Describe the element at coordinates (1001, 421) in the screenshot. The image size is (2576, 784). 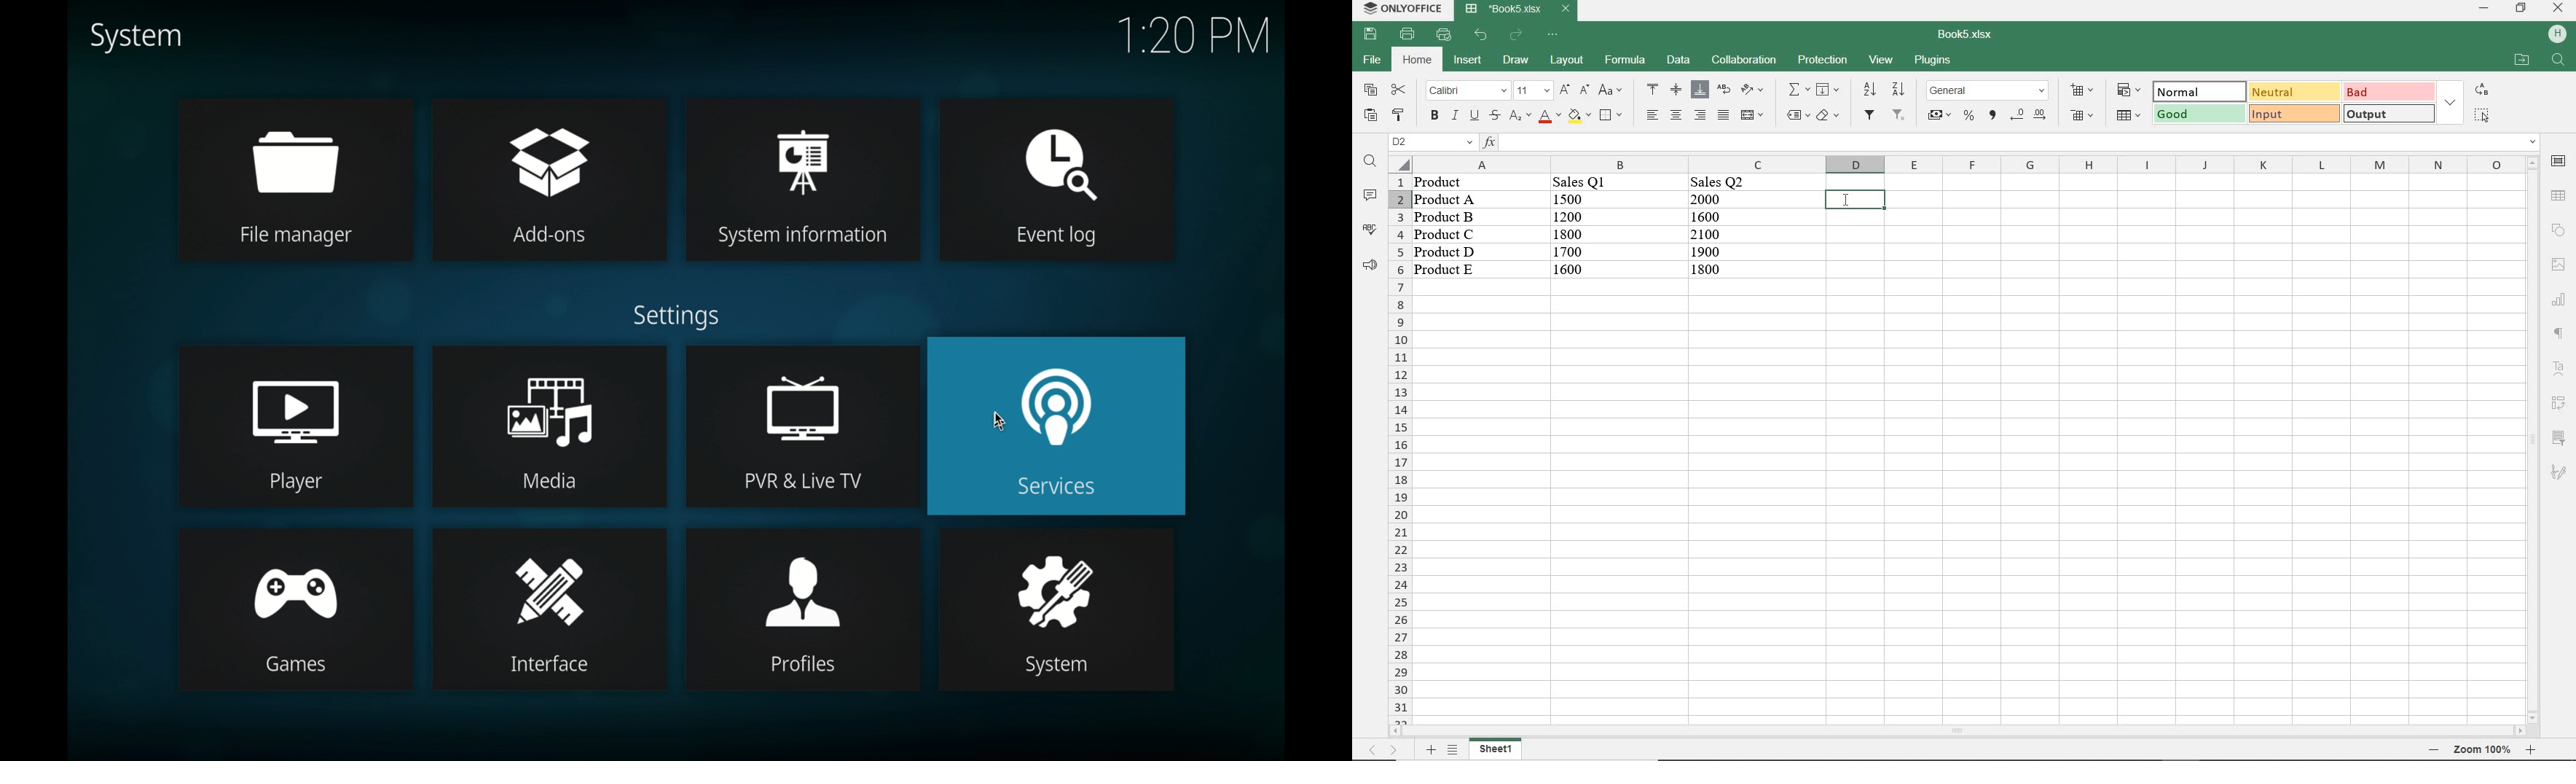
I see `cursor` at that location.